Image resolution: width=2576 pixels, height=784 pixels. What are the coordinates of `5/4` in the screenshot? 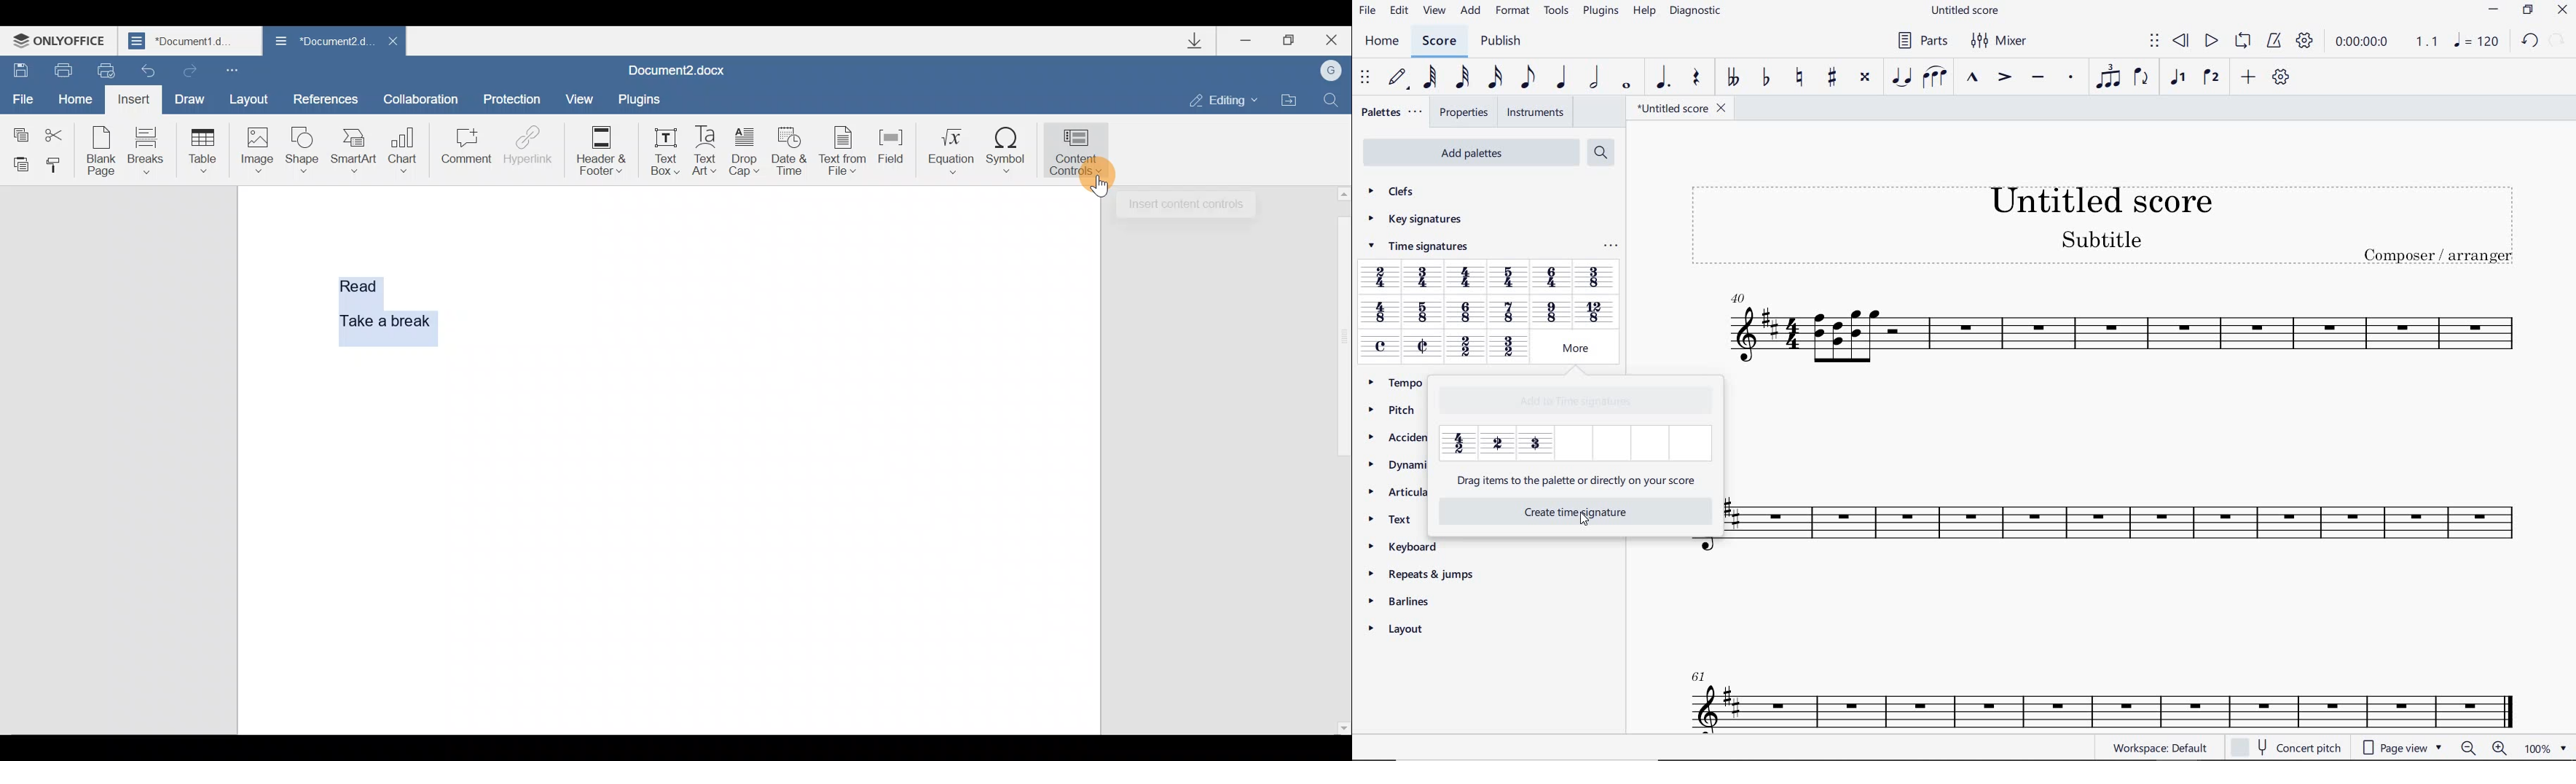 It's located at (1512, 277).